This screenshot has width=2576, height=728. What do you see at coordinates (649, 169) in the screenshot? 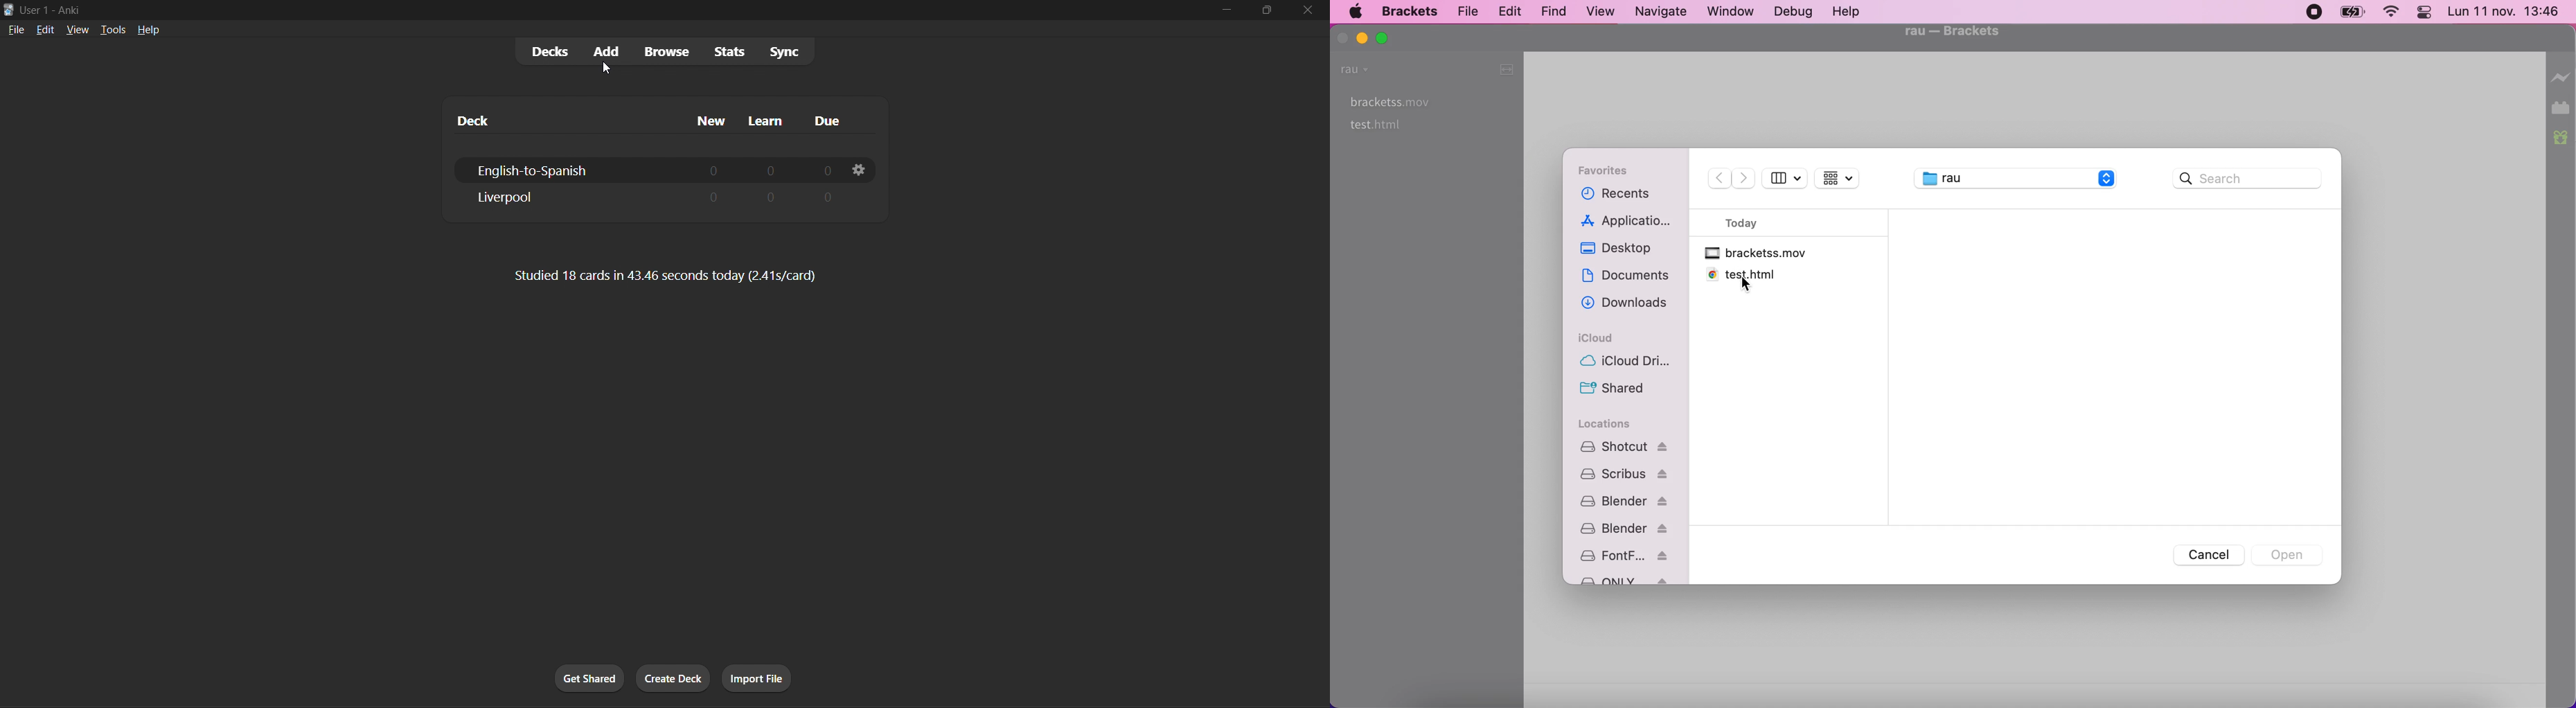
I see `english-to-spanish deck` at bounding box center [649, 169].